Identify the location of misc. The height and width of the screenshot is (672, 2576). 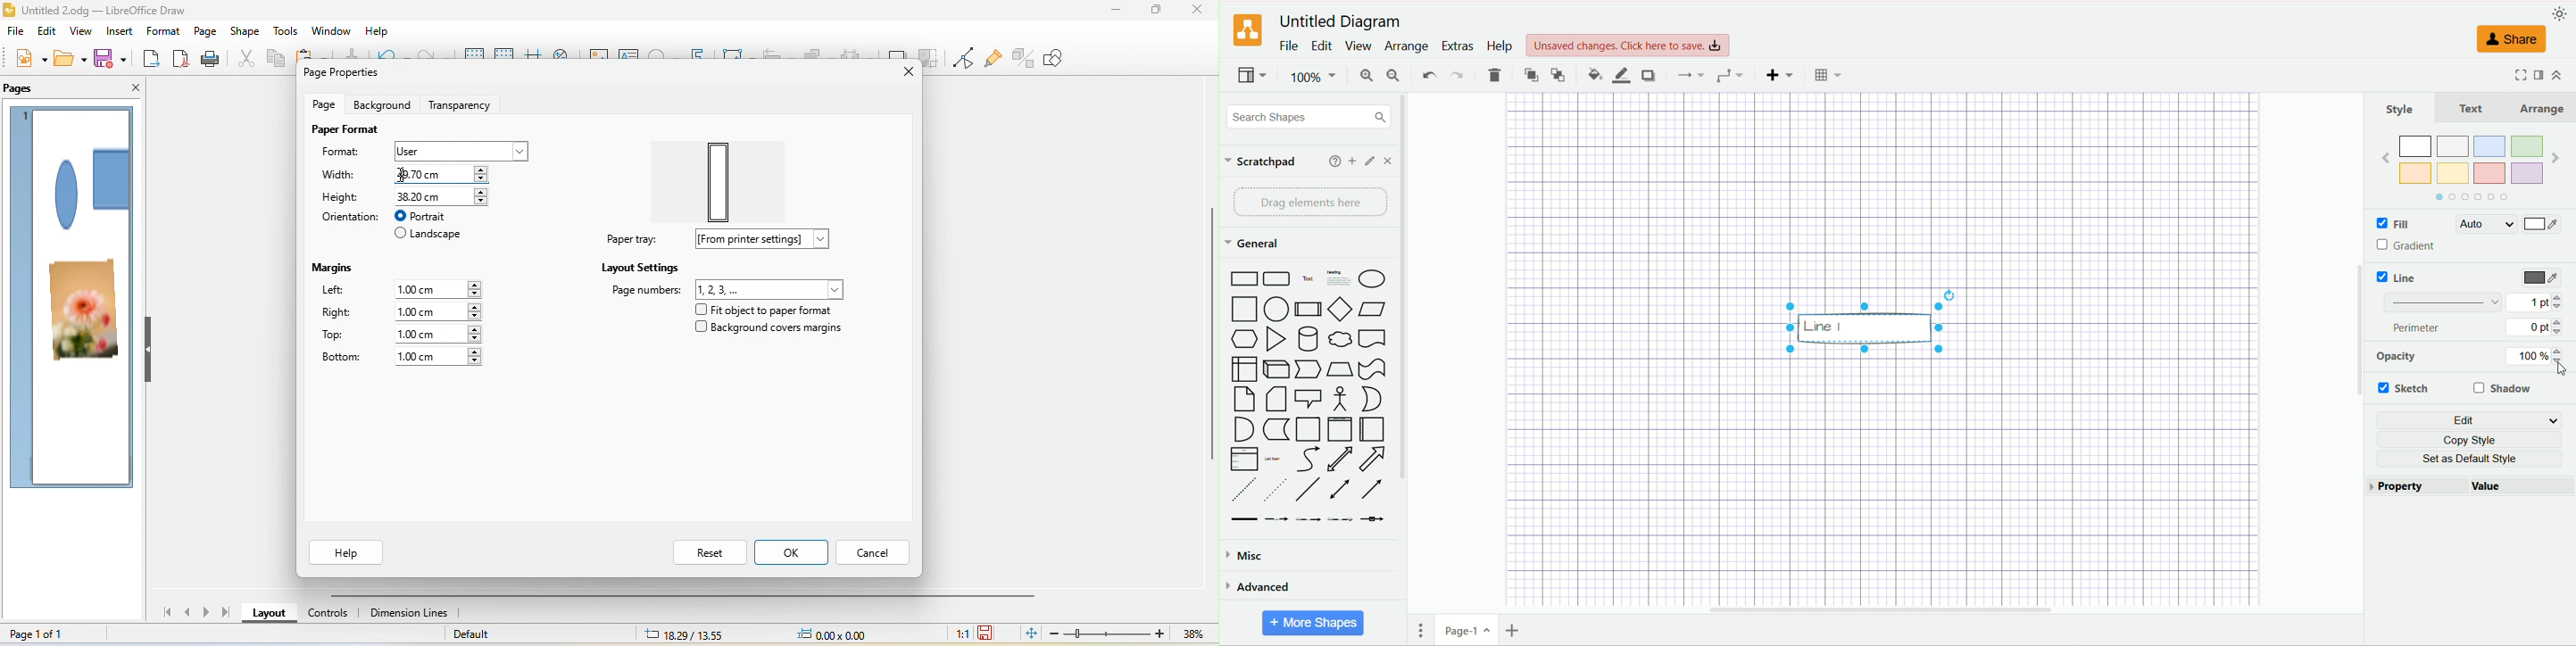
(1252, 556).